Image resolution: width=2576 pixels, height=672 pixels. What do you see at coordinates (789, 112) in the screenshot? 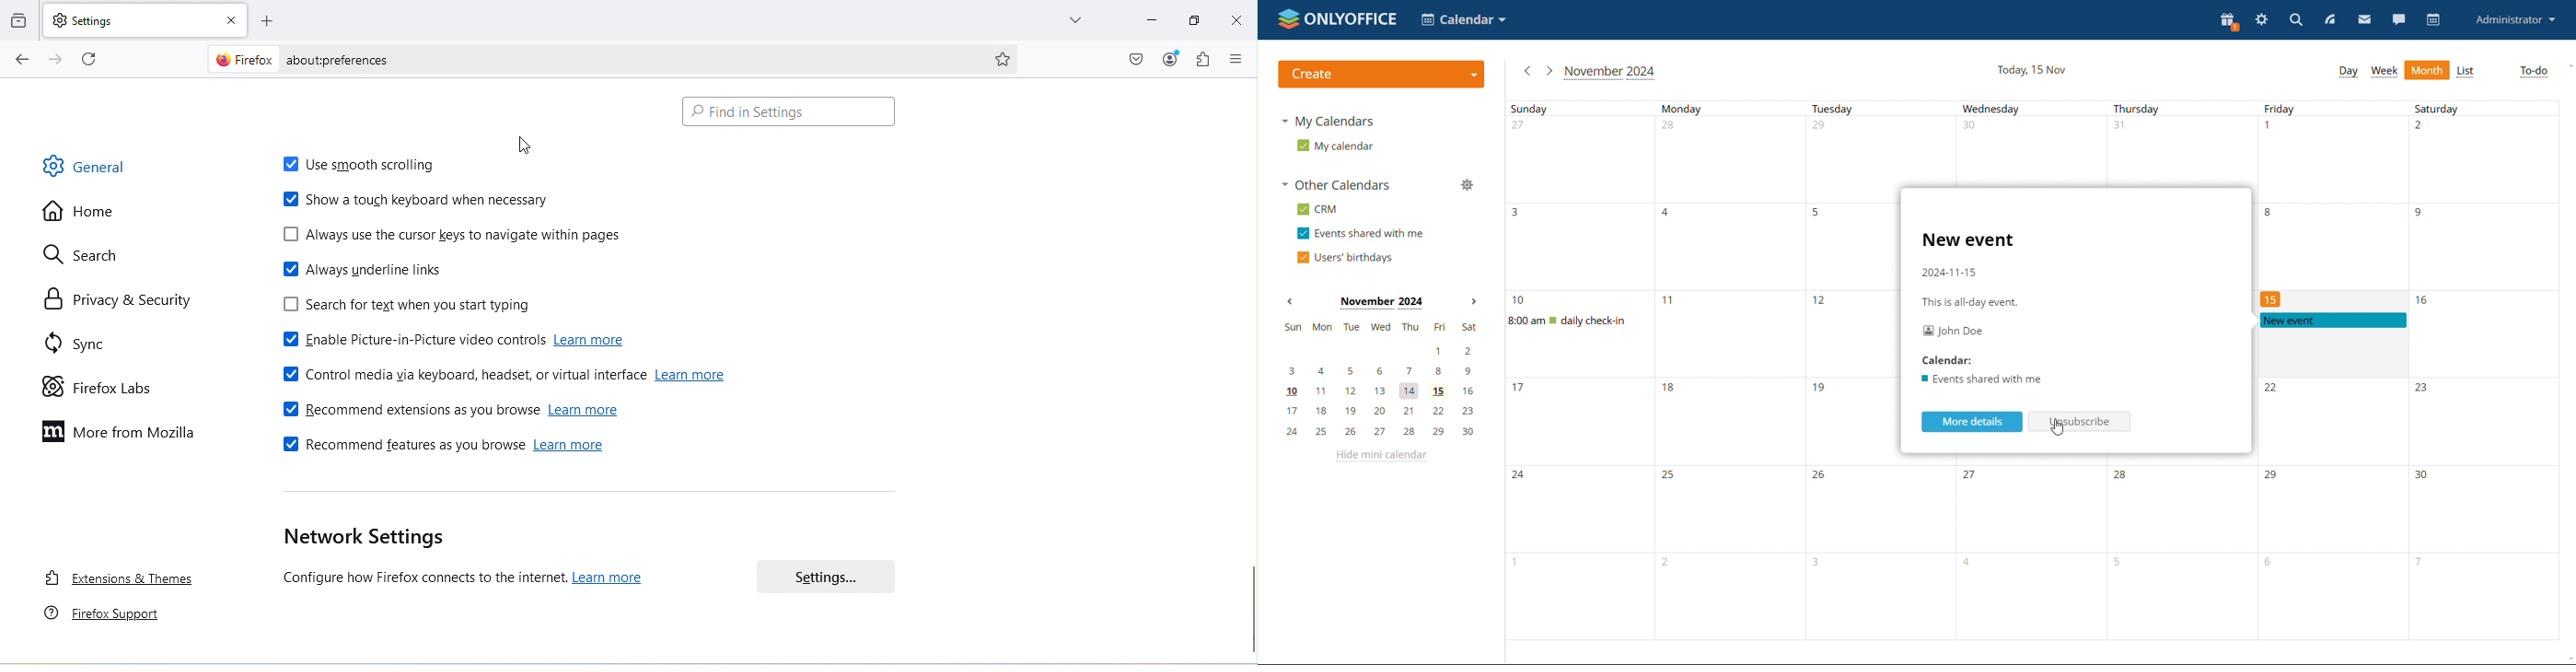
I see `Search bar` at bounding box center [789, 112].